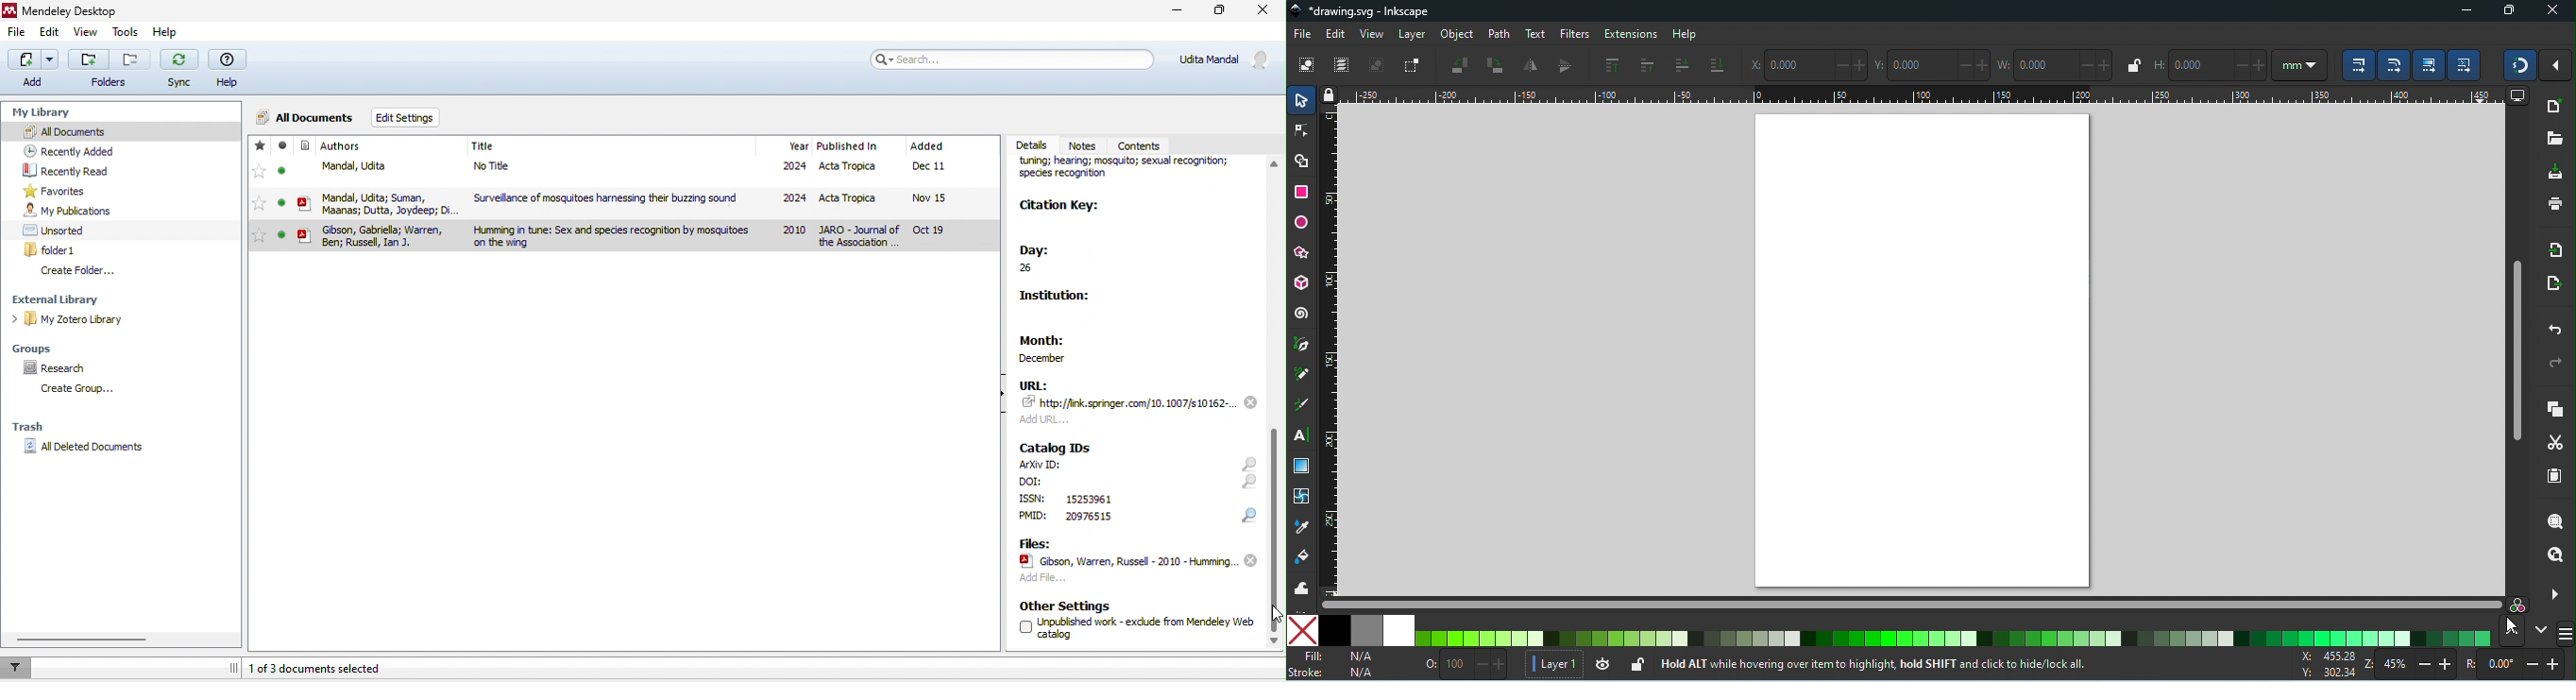 This screenshot has height=700, width=2576. What do you see at coordinates (2552, 521) in the screenshot?
I see `zoom selection` at bounding box center [2552, 521].